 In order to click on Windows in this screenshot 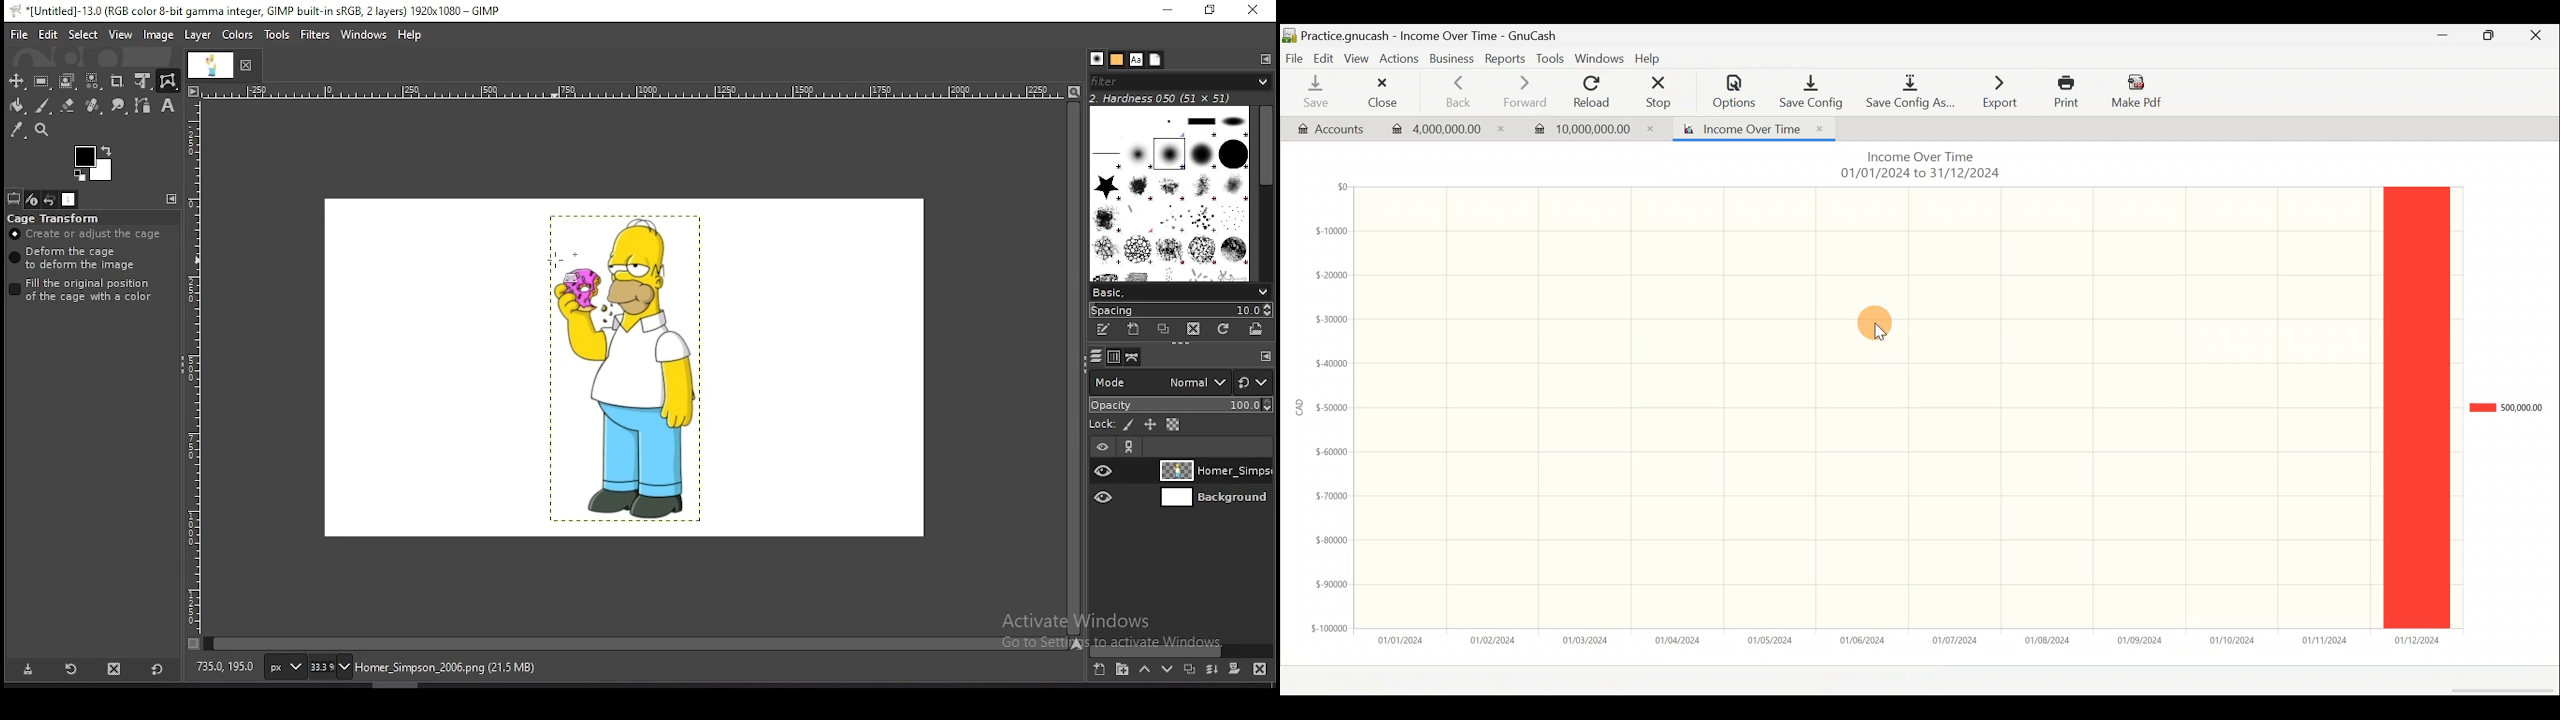, I will do `click(1602, 57)`.